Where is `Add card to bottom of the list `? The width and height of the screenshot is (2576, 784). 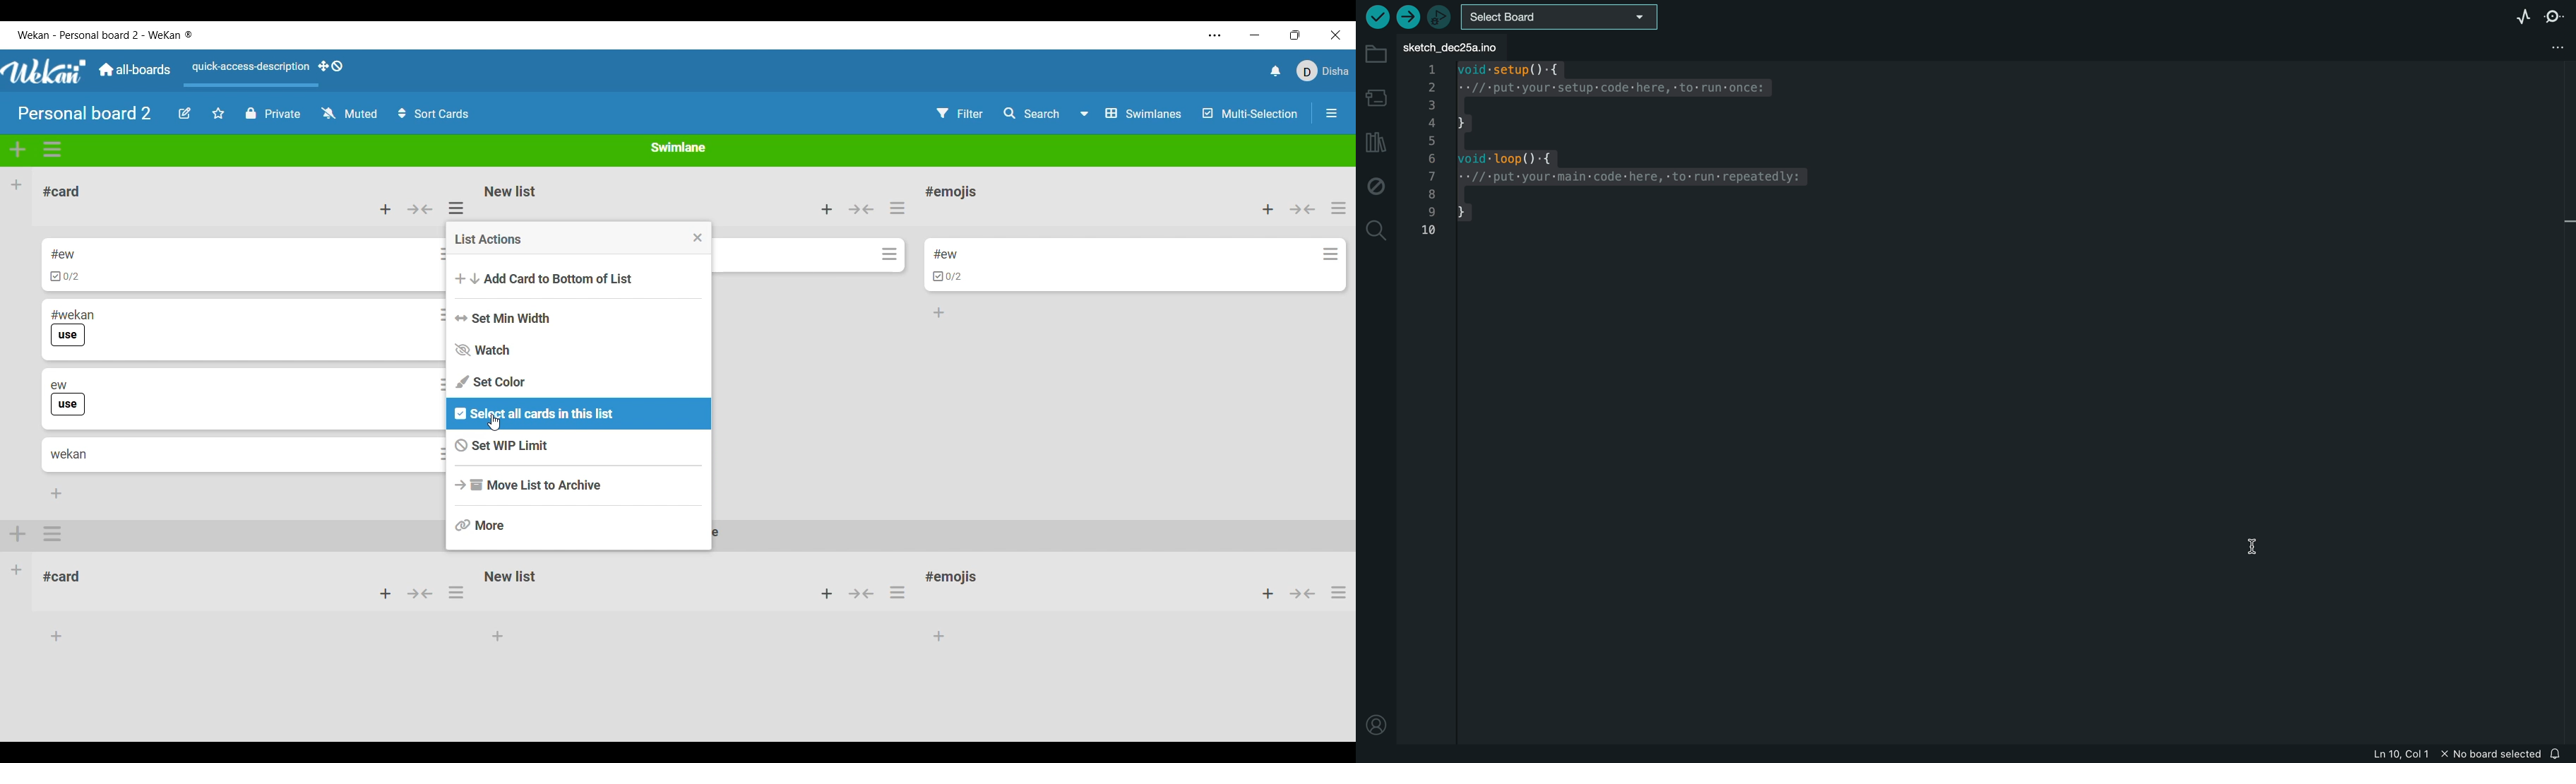
Add card to bottom of the list  is located at coordinates (939, 312).